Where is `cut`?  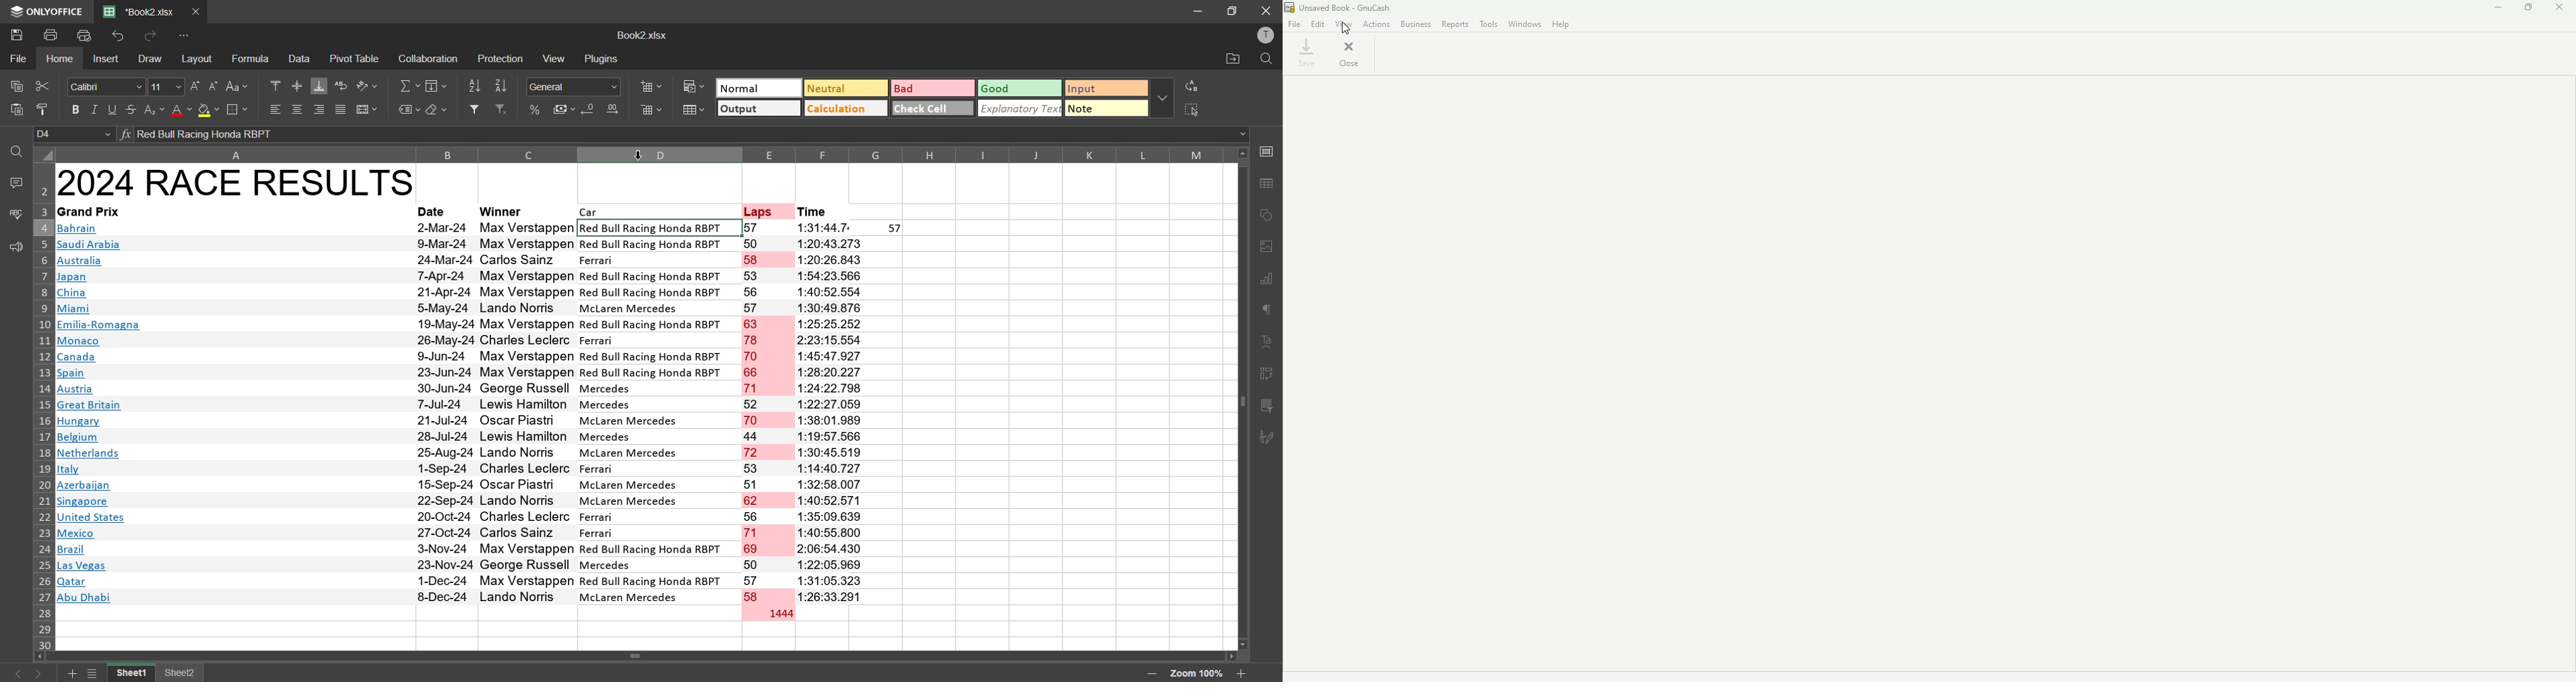
cut is located at coordinates (41, 86).